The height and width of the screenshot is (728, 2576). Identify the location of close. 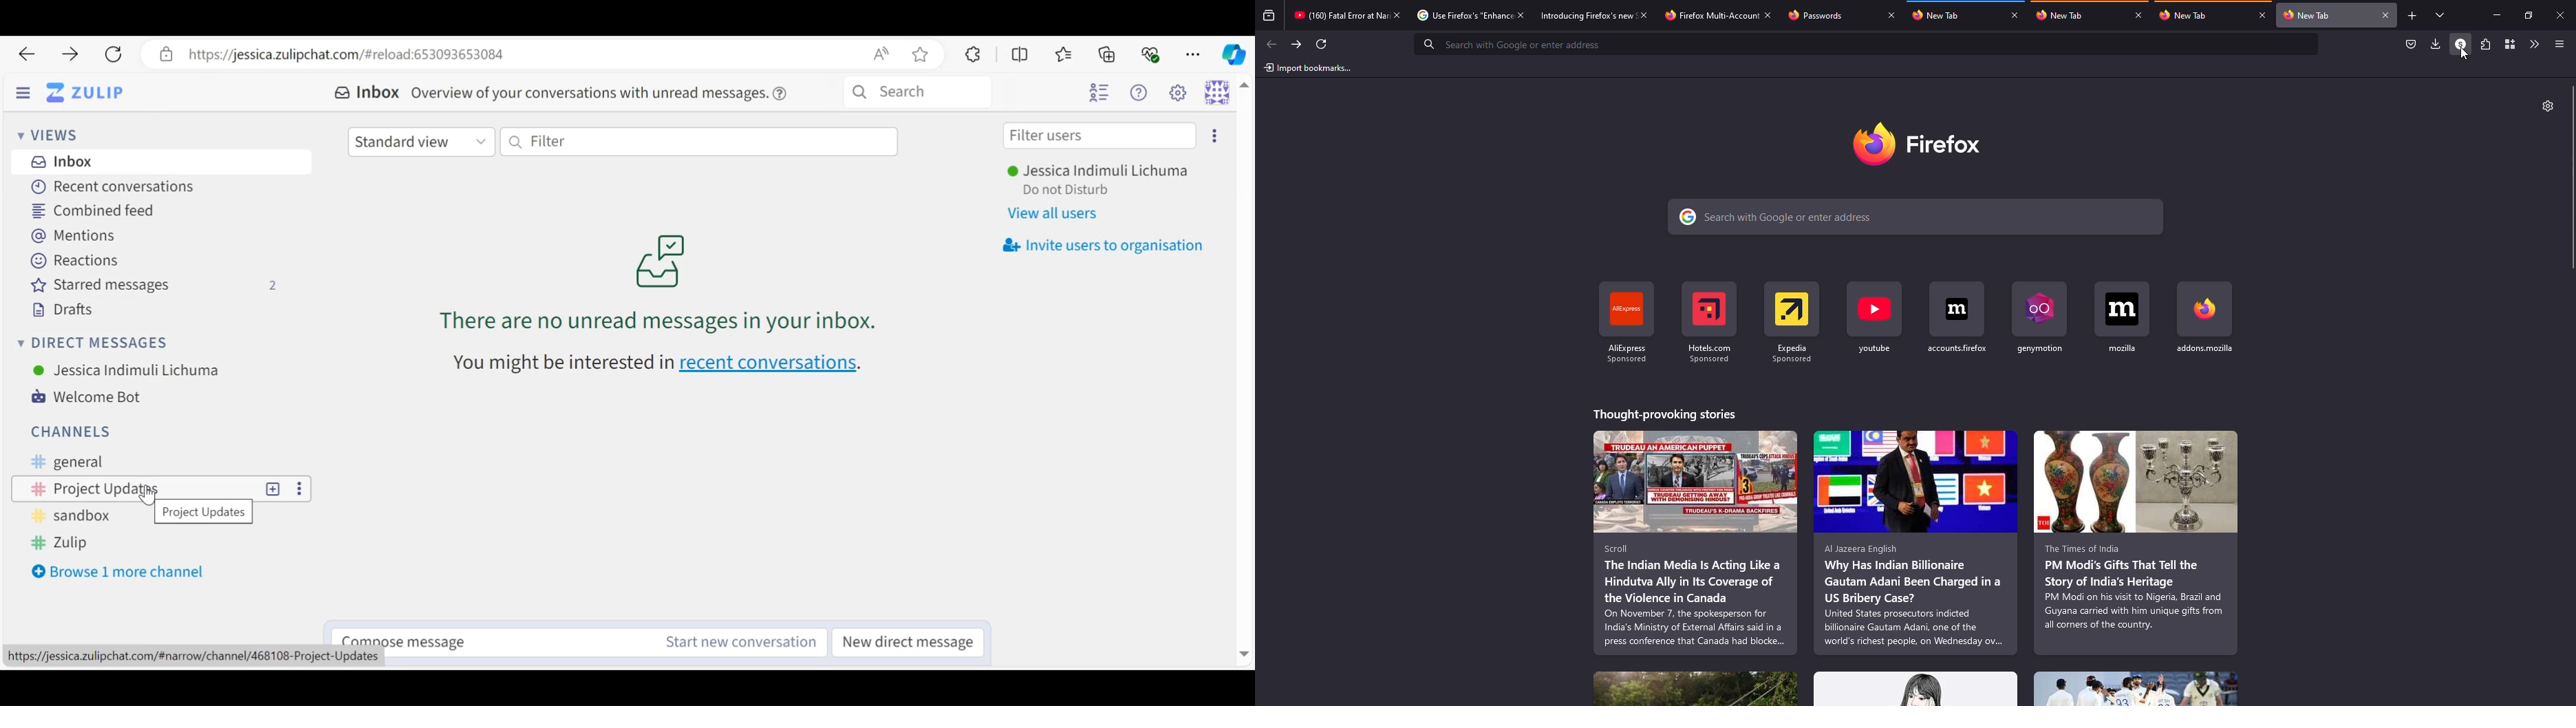
(2562, 13).